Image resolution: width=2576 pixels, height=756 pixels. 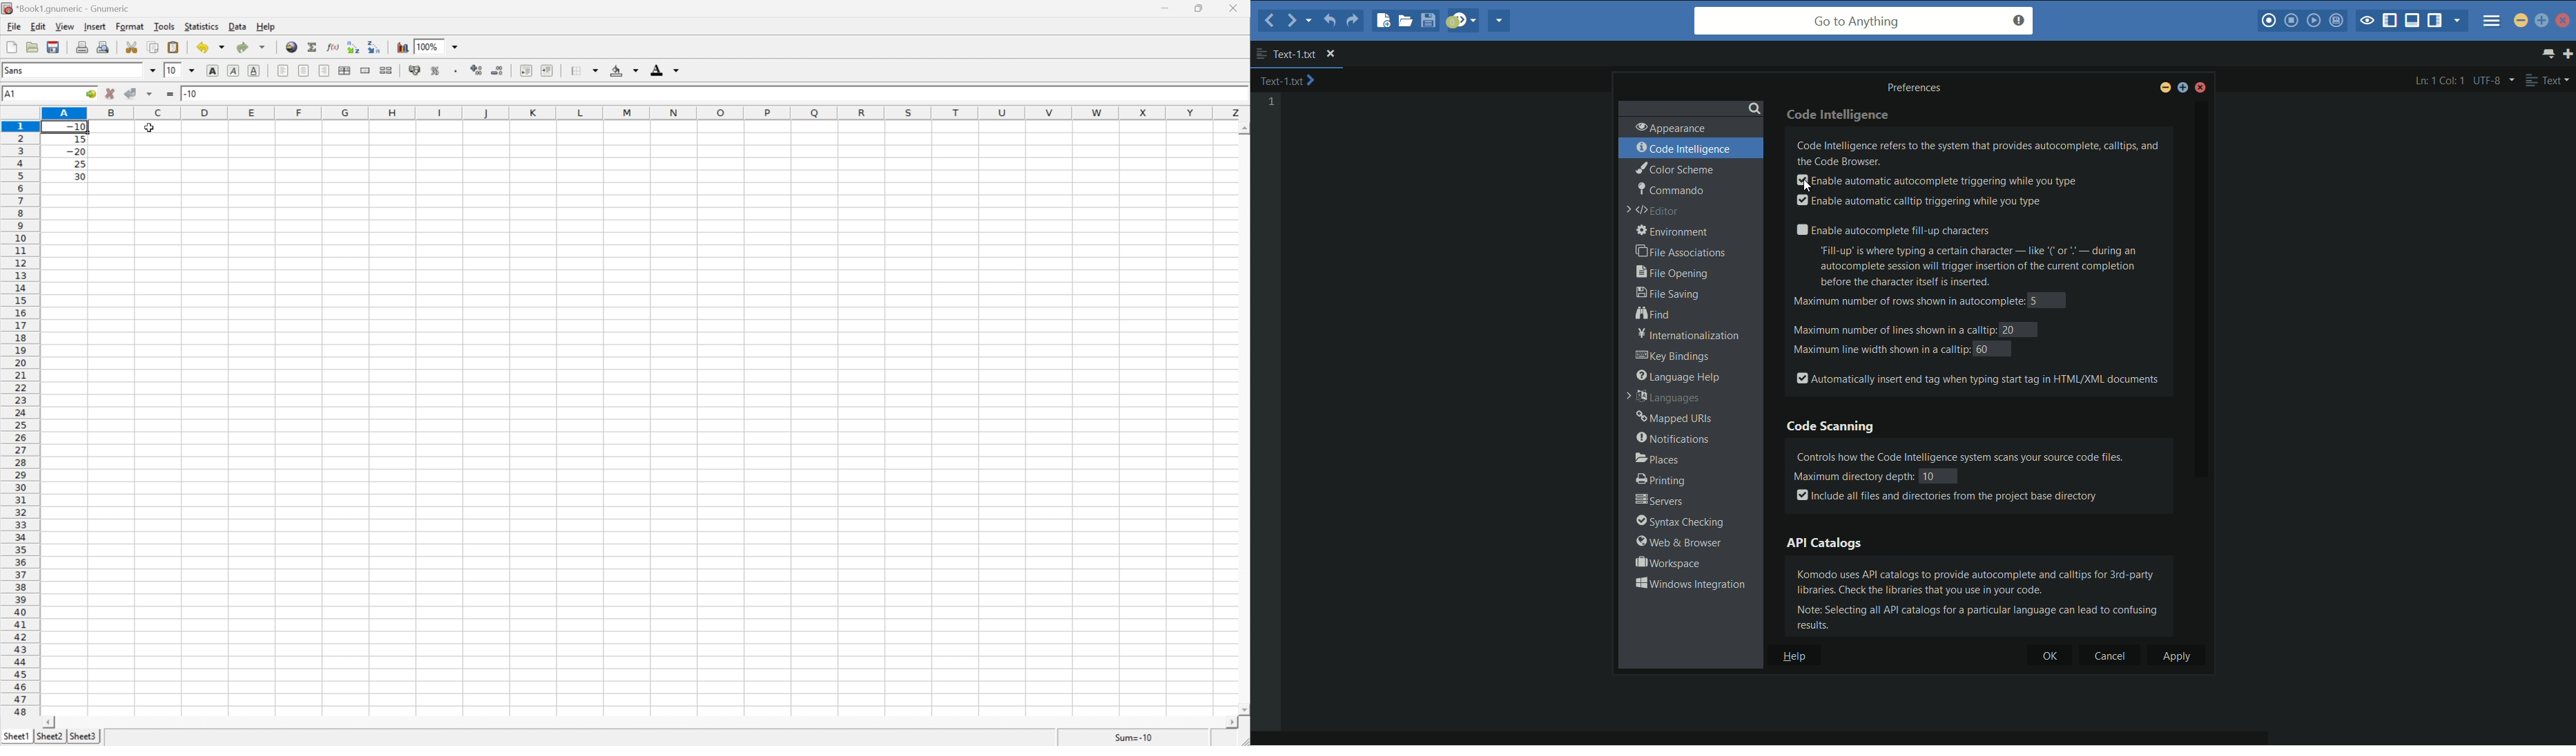 I want to click on Merge a range of cells, so click(x=367, y=70).